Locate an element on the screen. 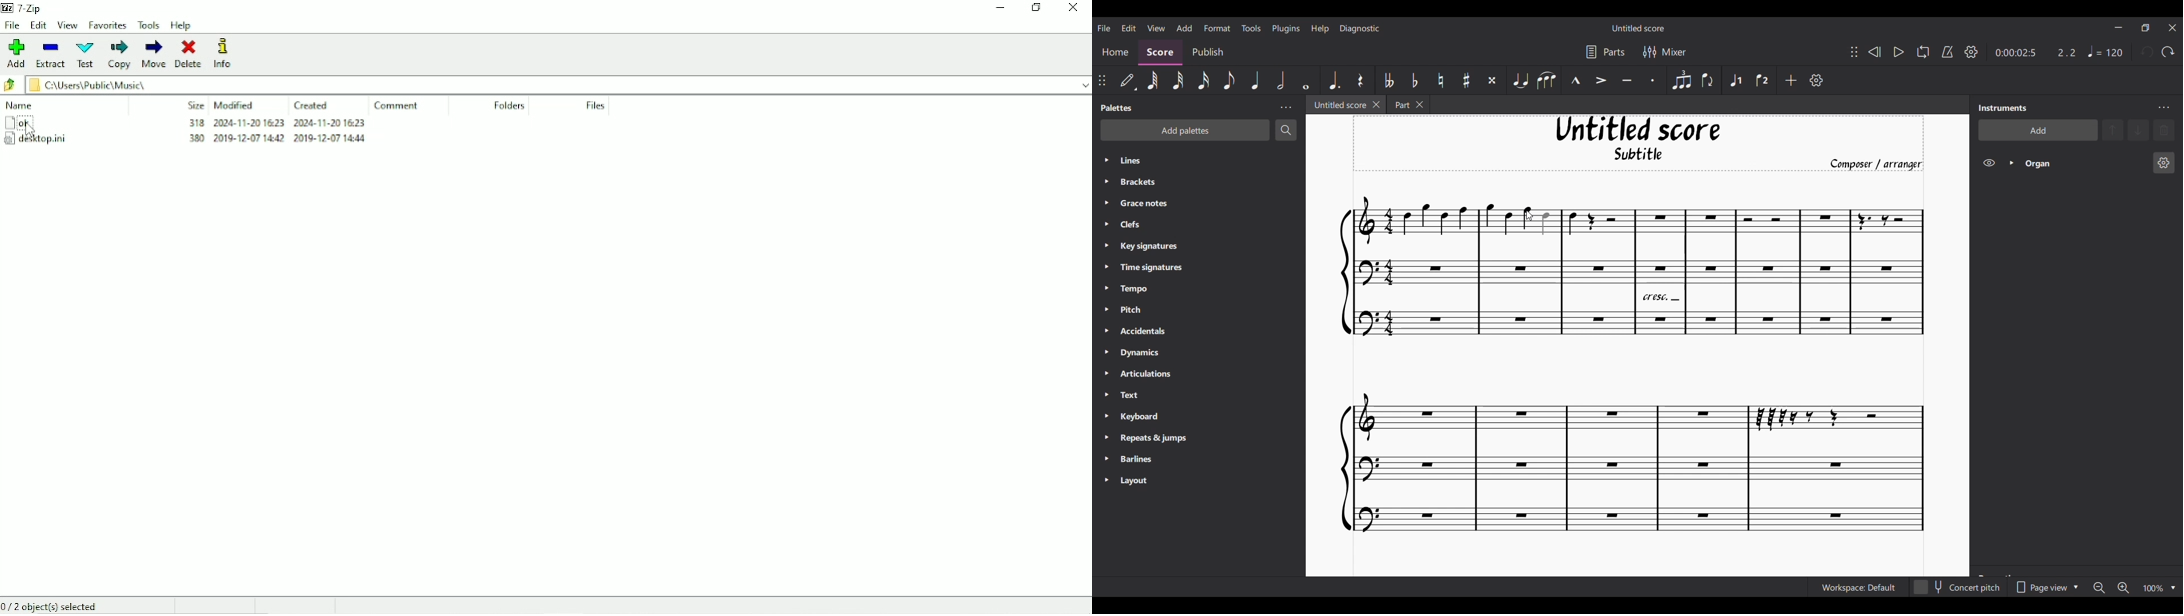 The height and width of the screenshot is (616, 2184). Delete is located at coordinates (189, 54).